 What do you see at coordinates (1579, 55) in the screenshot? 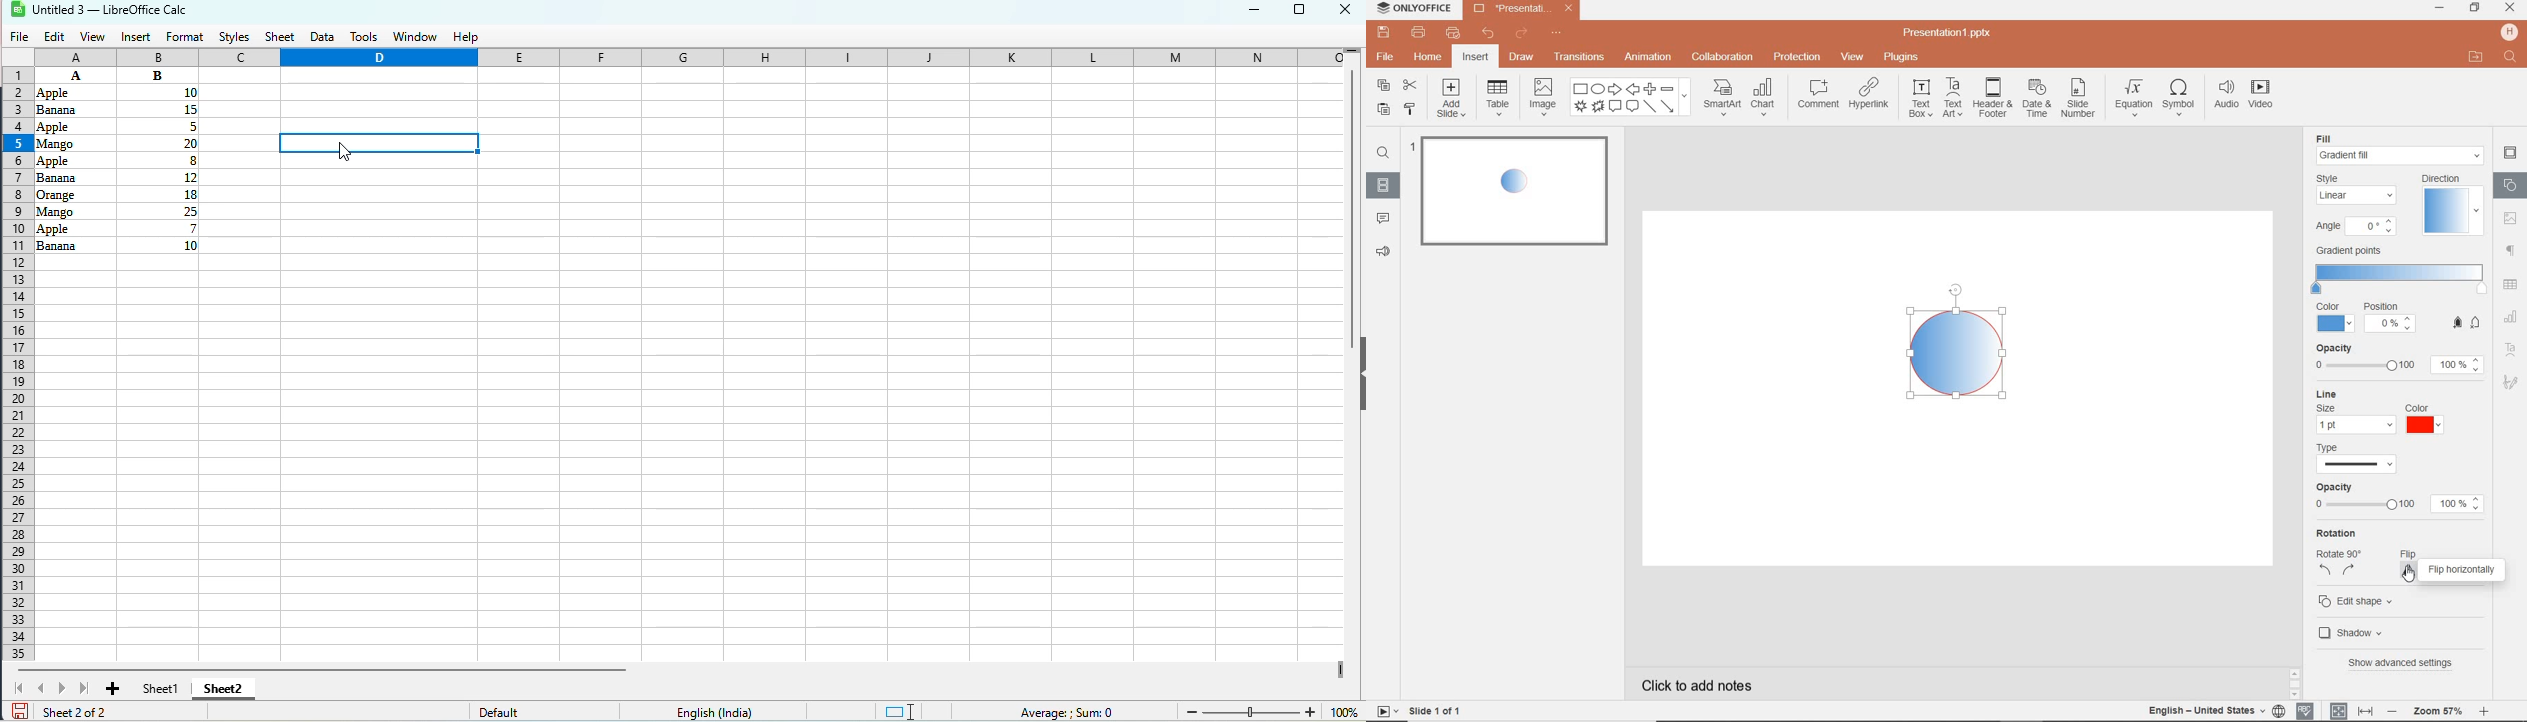
I see `transitions` at bounding box center [1579, 55].